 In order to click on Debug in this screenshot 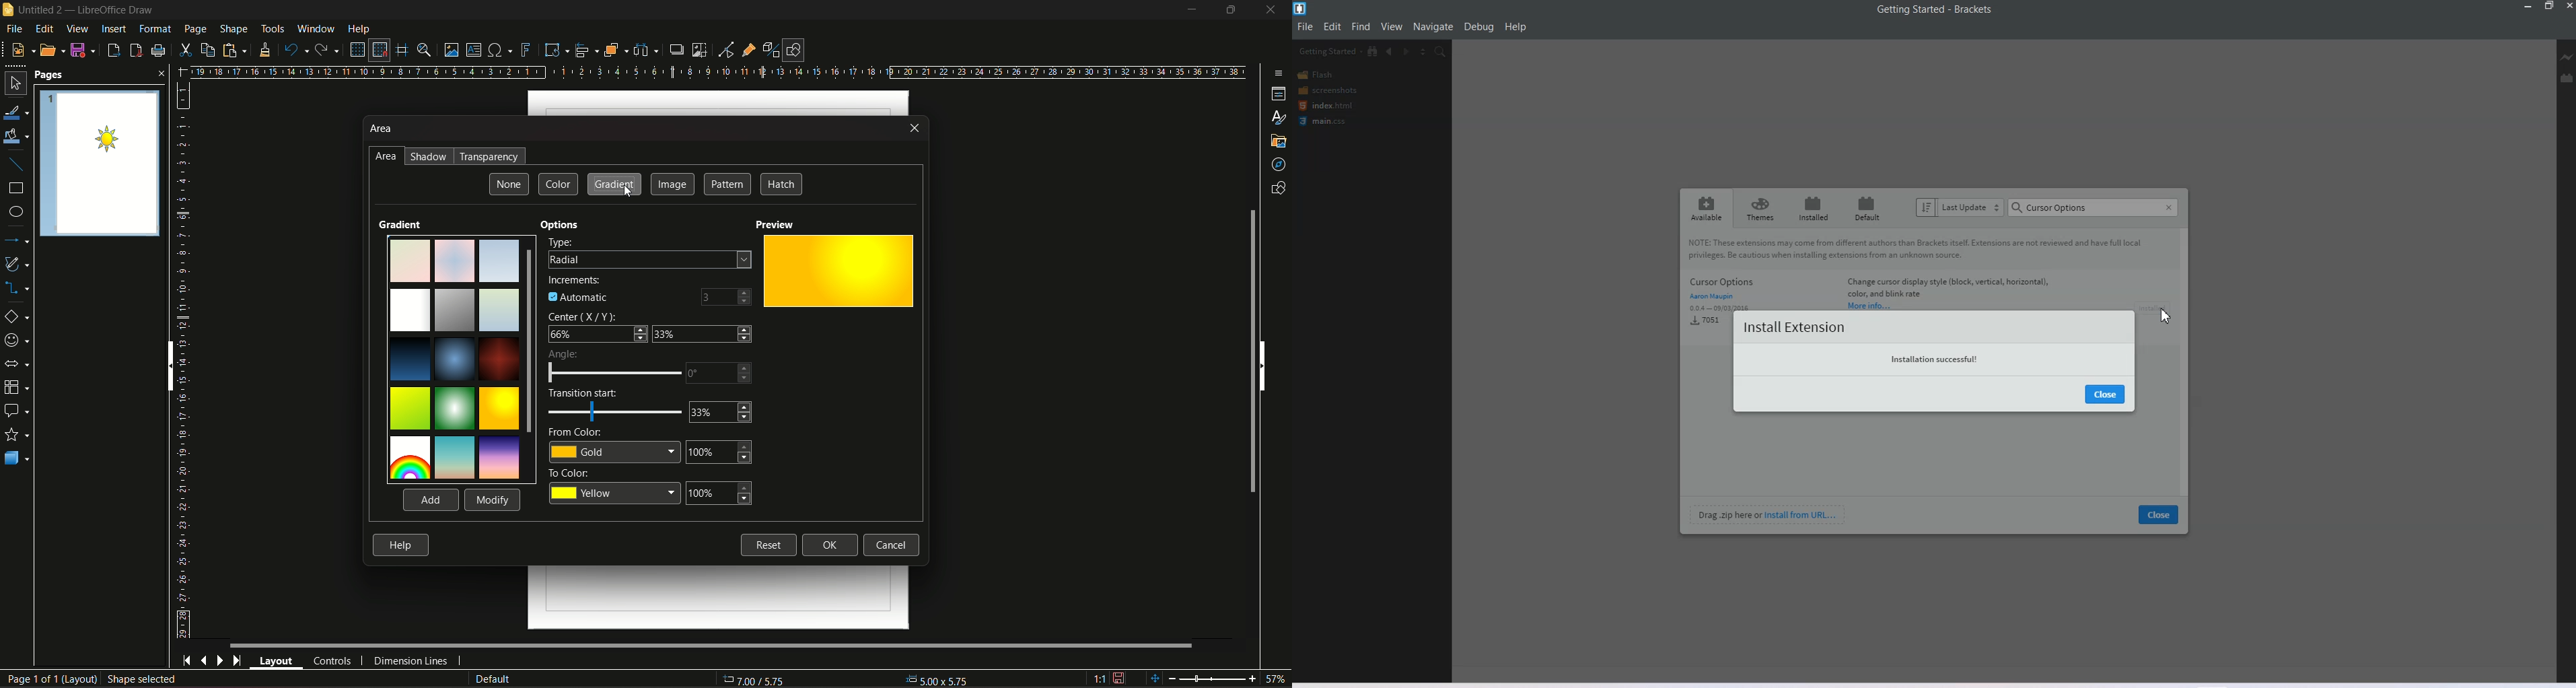, I will do `click(1479, 27)`.